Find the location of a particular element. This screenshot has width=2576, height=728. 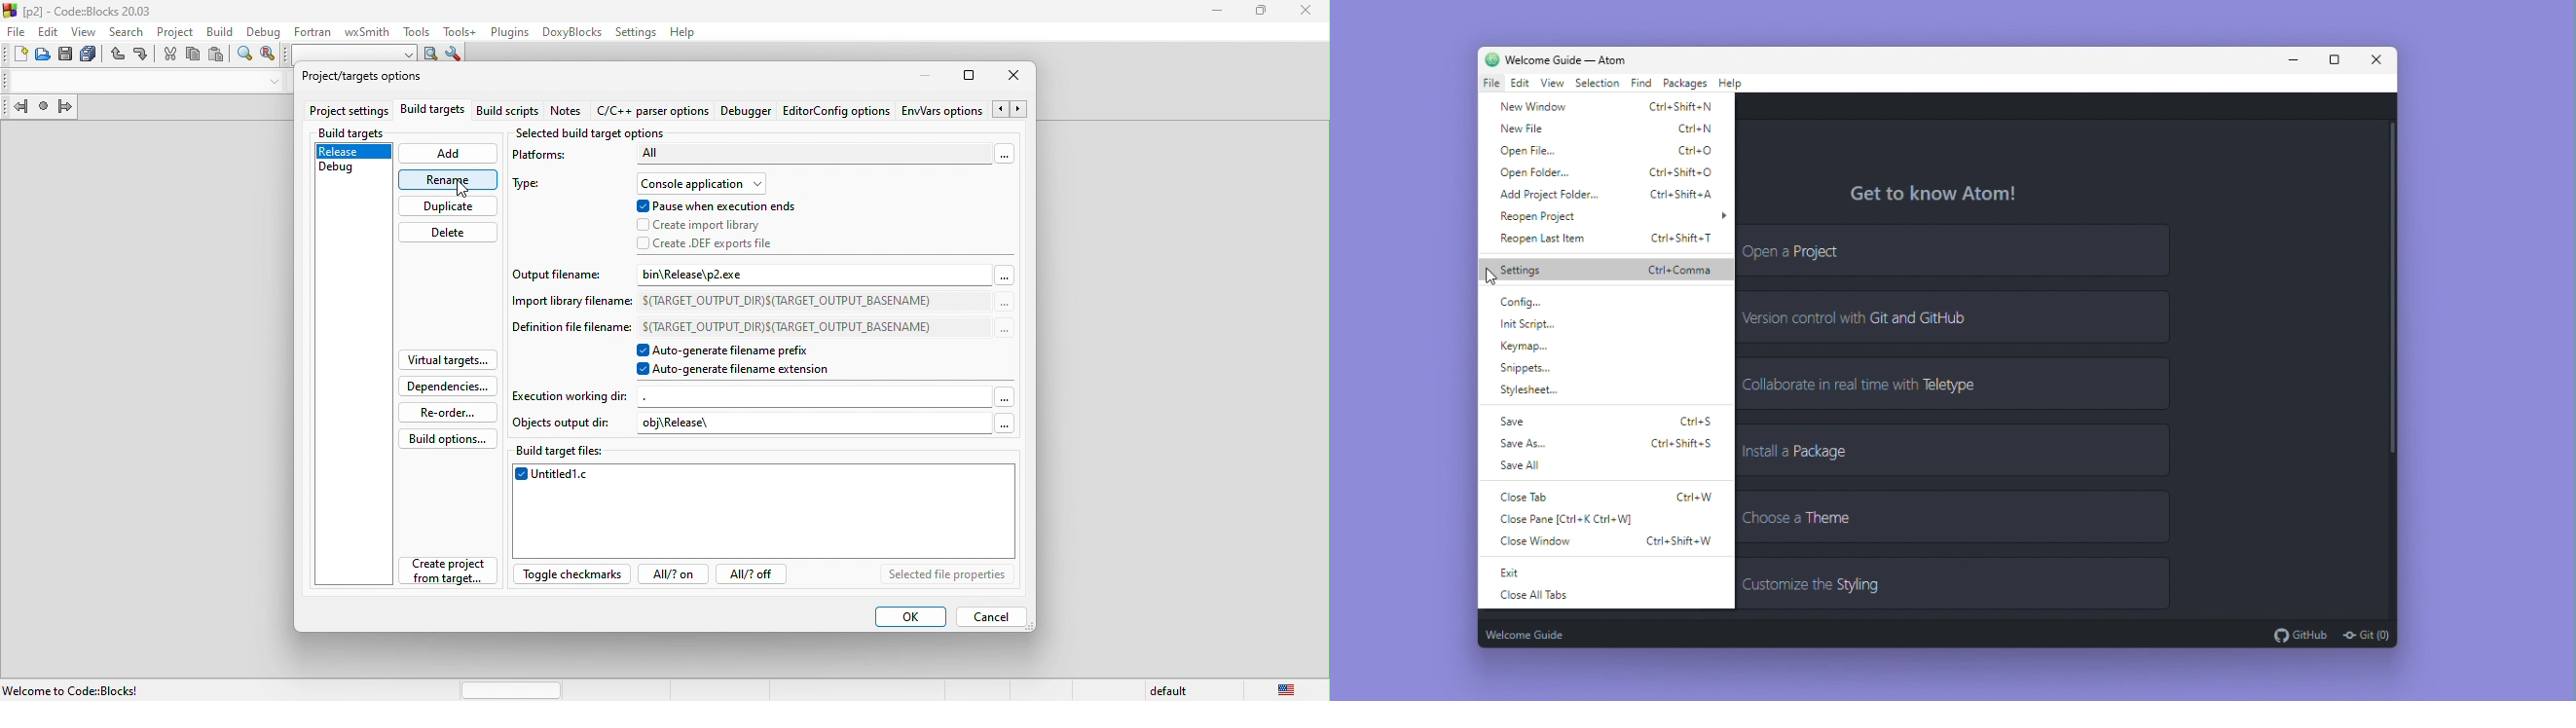

build targets is located at coordinates (432, 111).